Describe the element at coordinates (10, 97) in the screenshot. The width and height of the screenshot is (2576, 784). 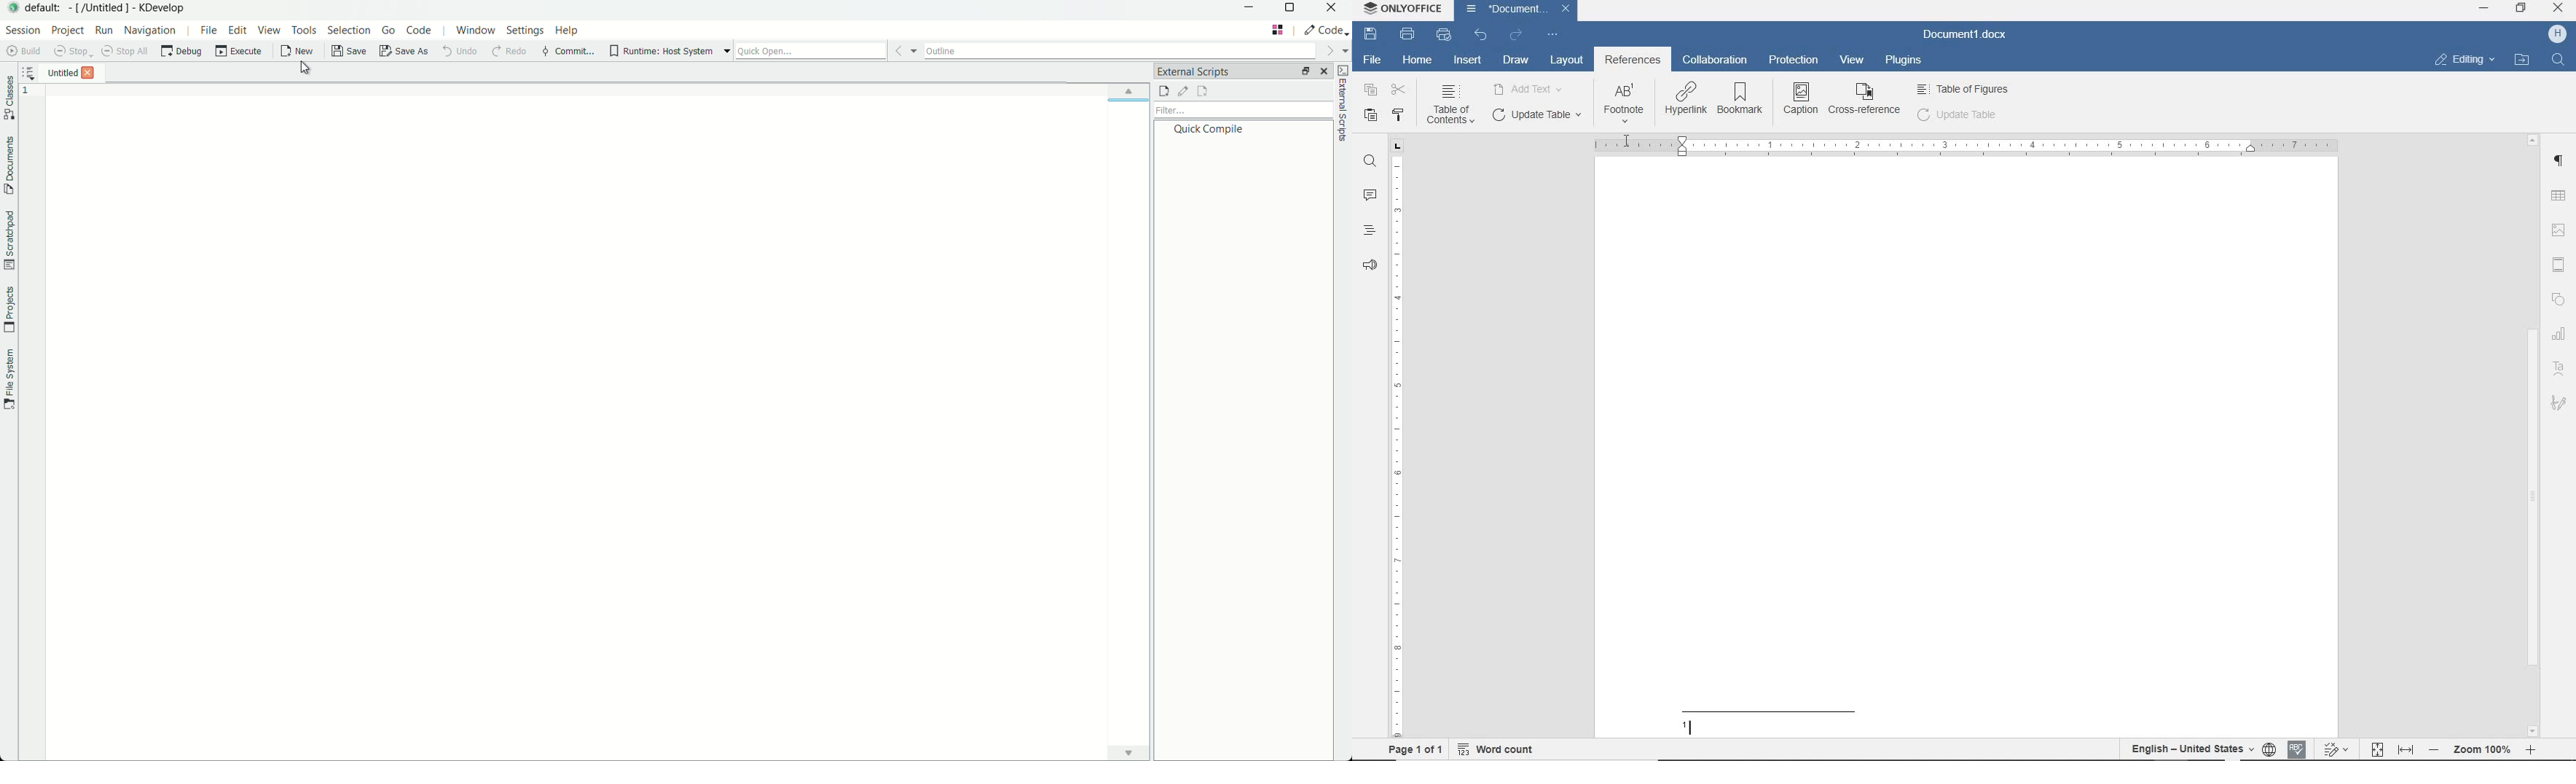
I see `classes` at that location.